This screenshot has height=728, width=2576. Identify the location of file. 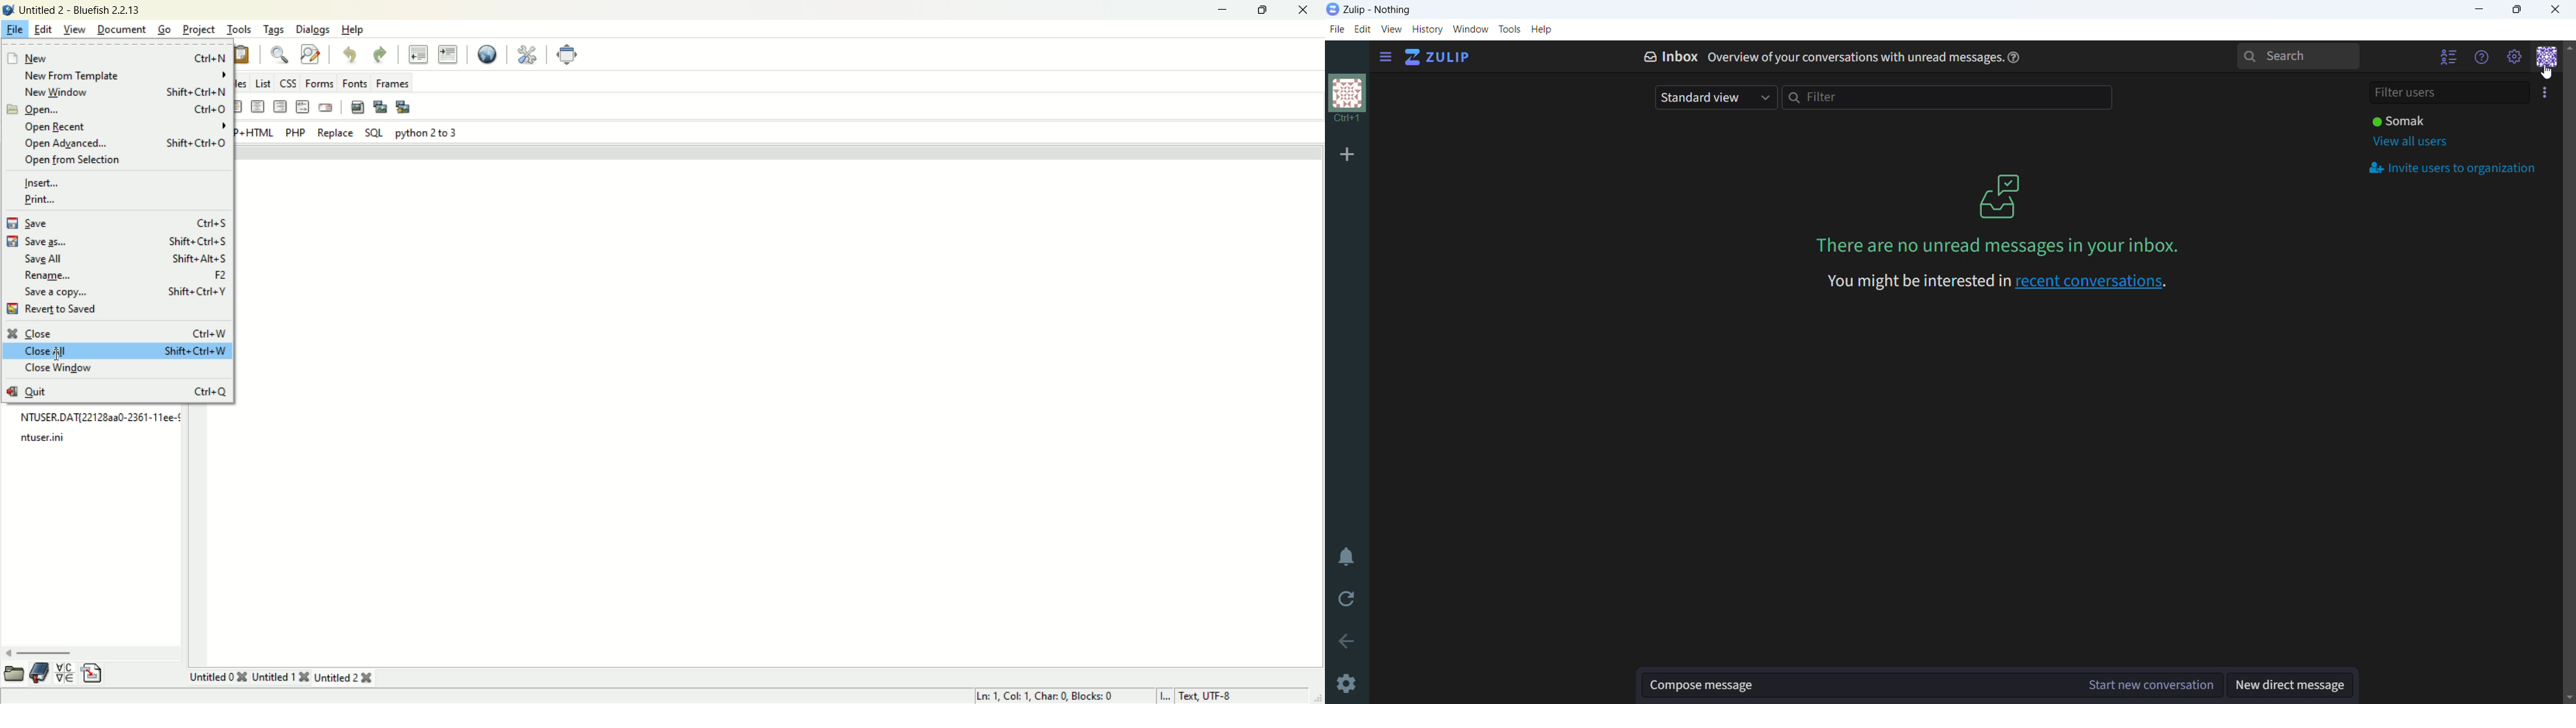
(1336, 29).